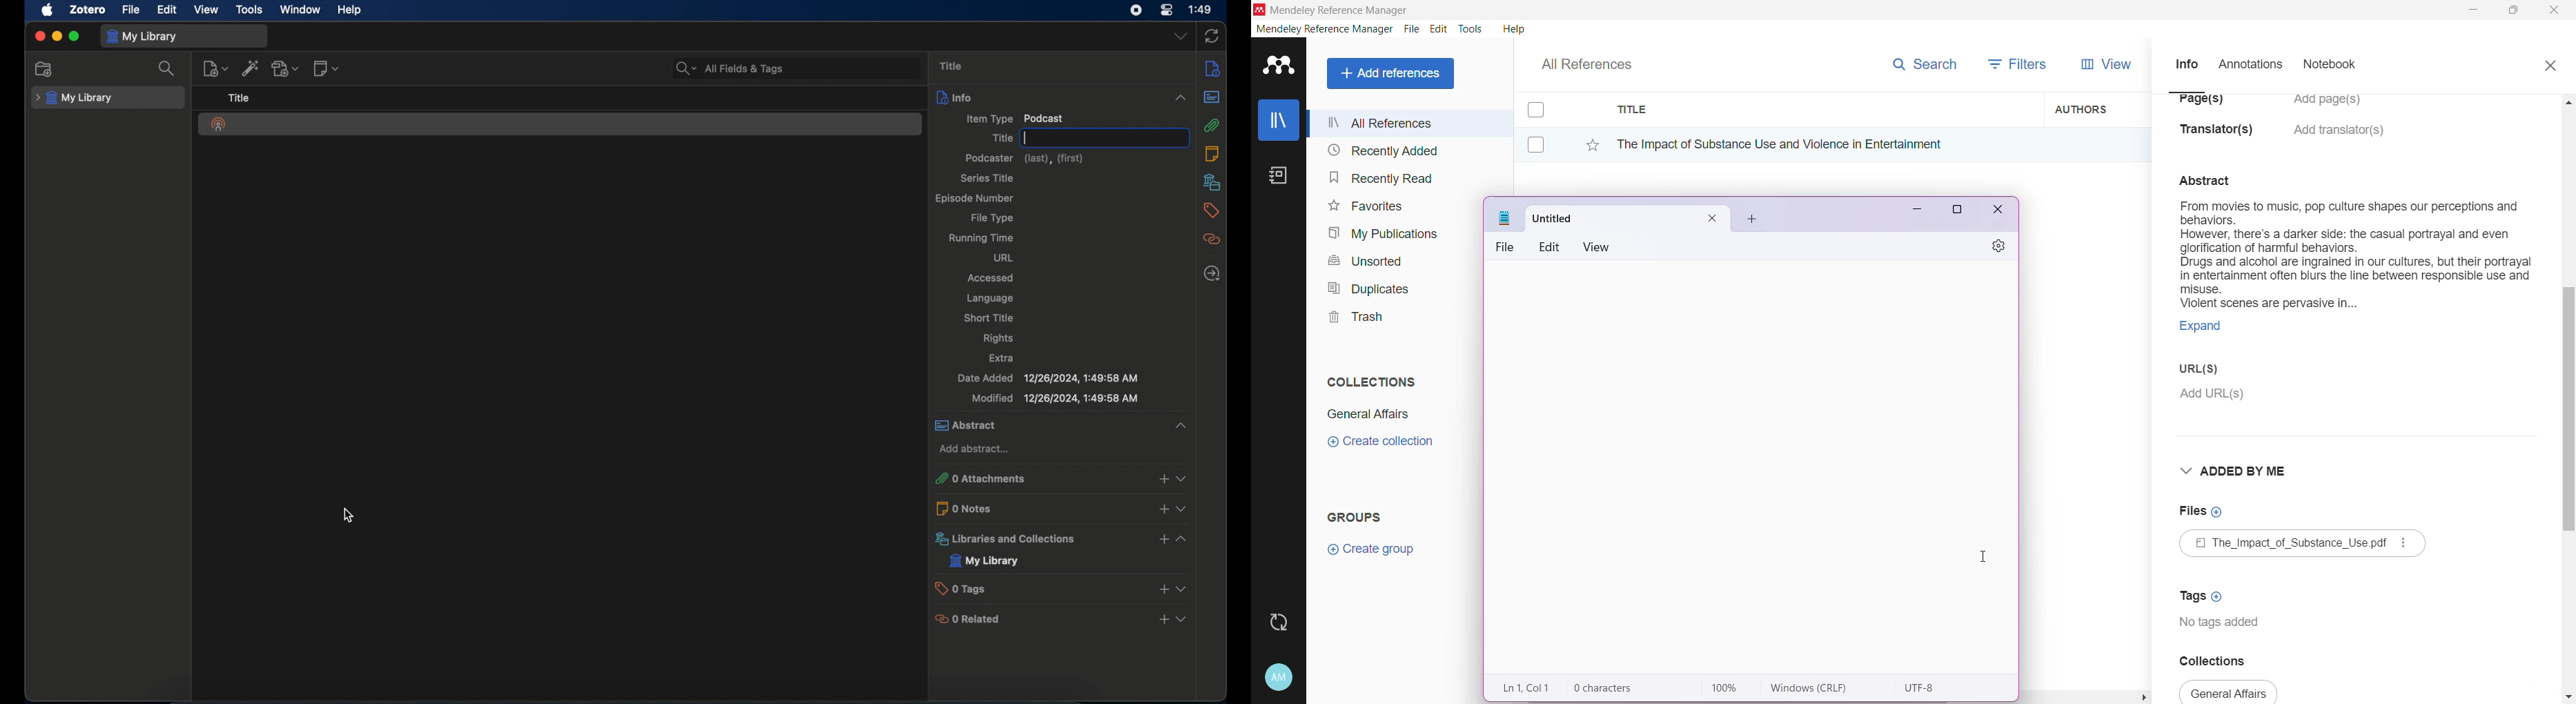  What do you see at coordinates (1731, 688) in the screenshot?
I see `Zoom Level` at bounding box center [1731, 688].